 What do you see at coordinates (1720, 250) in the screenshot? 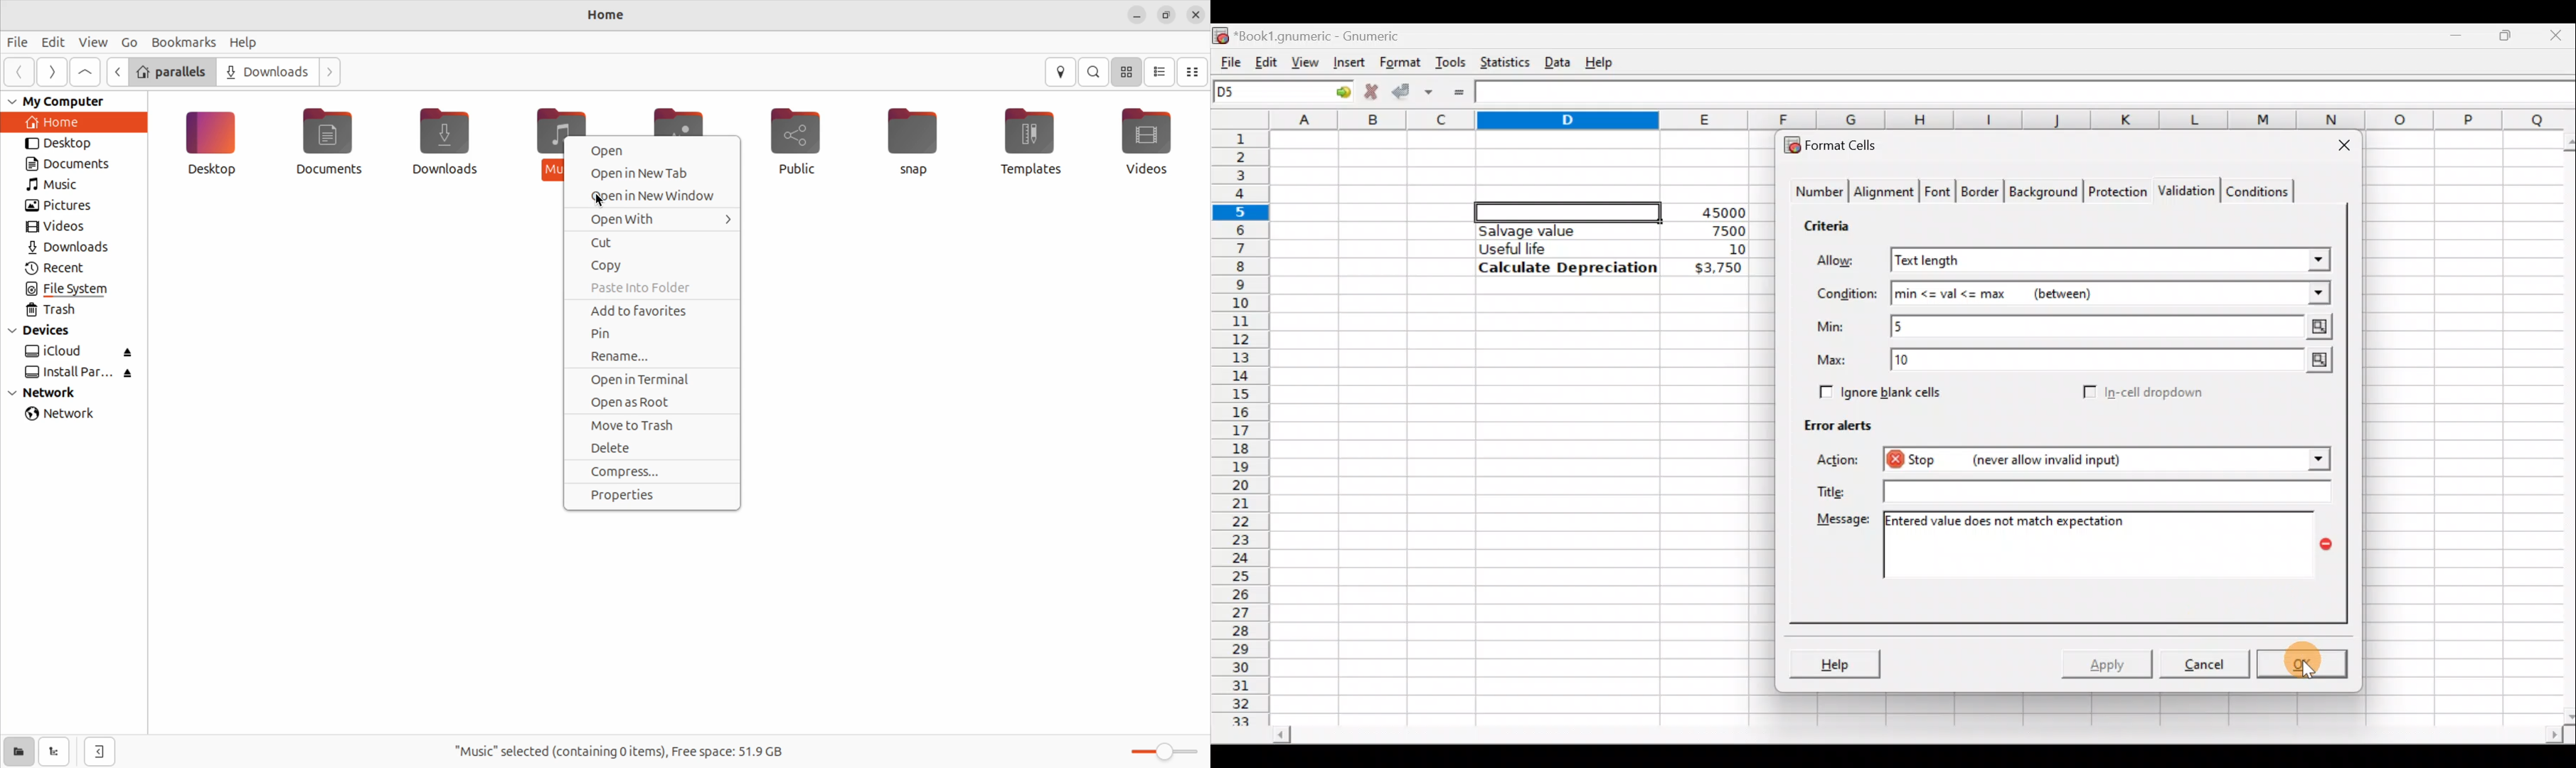
I see `10` at bounding box center [1720, 250].